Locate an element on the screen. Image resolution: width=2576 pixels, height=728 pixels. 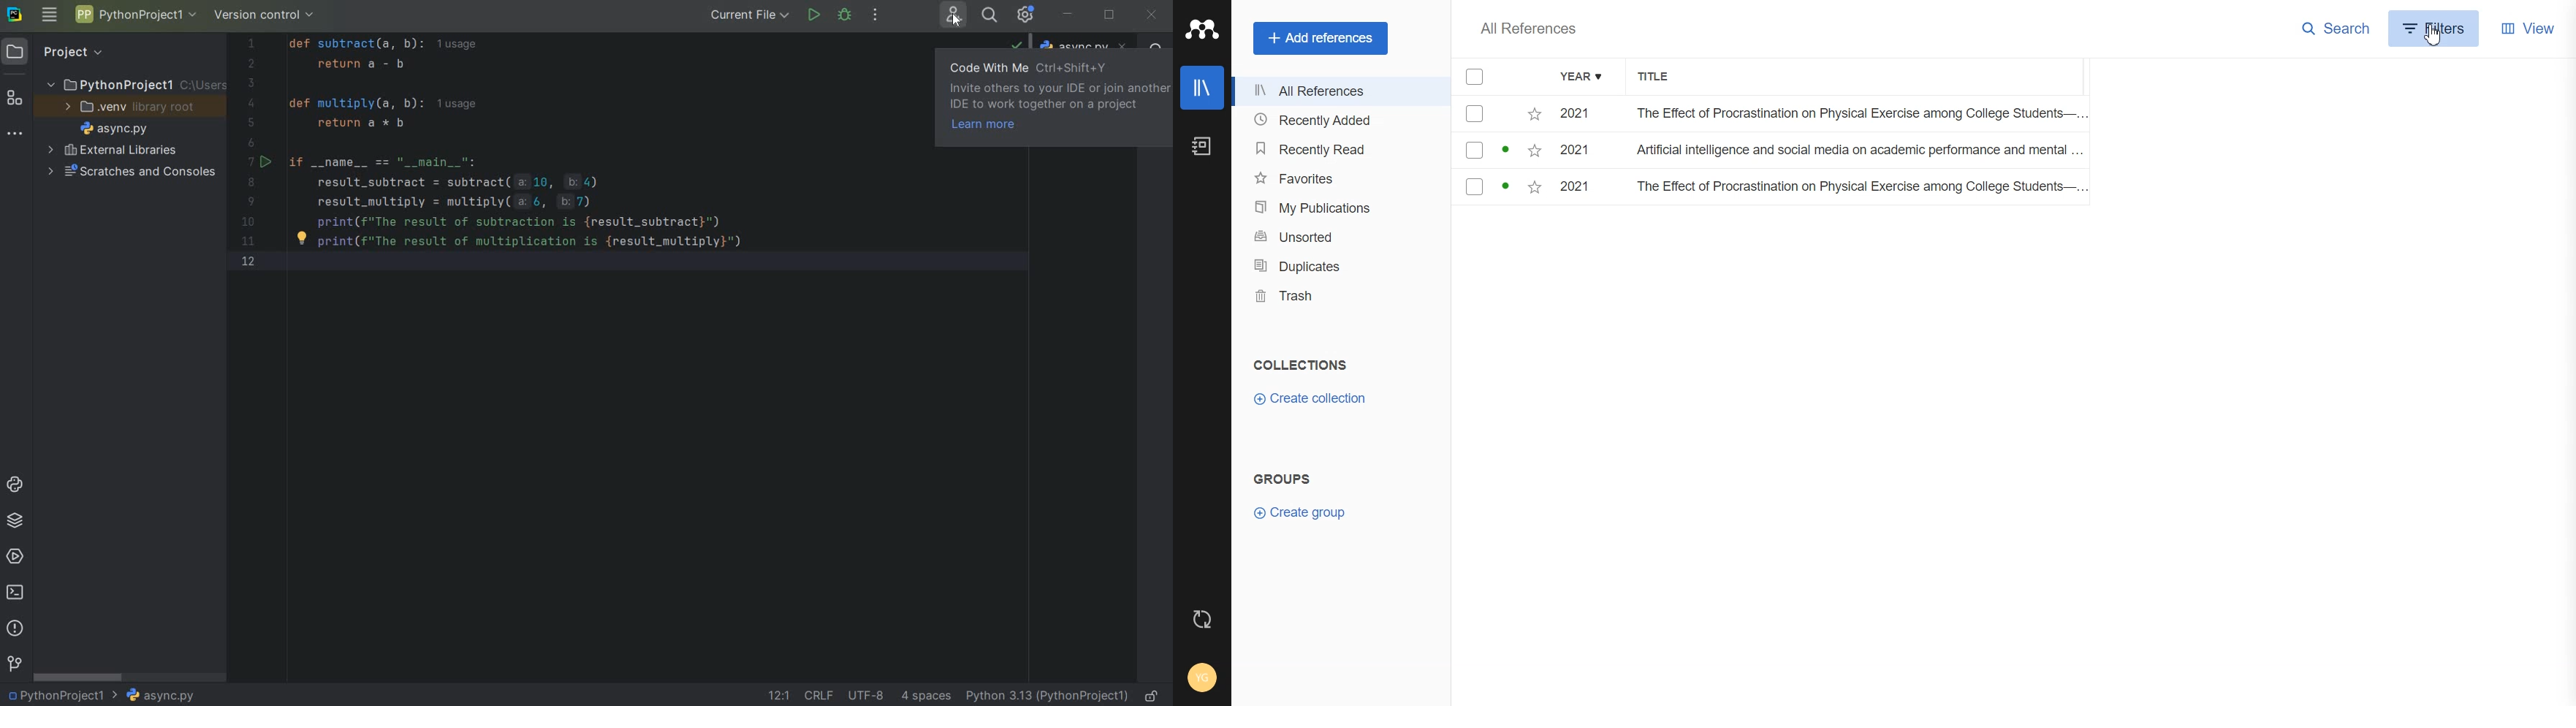
Checkmarks is located at coordinates (1475, 77).